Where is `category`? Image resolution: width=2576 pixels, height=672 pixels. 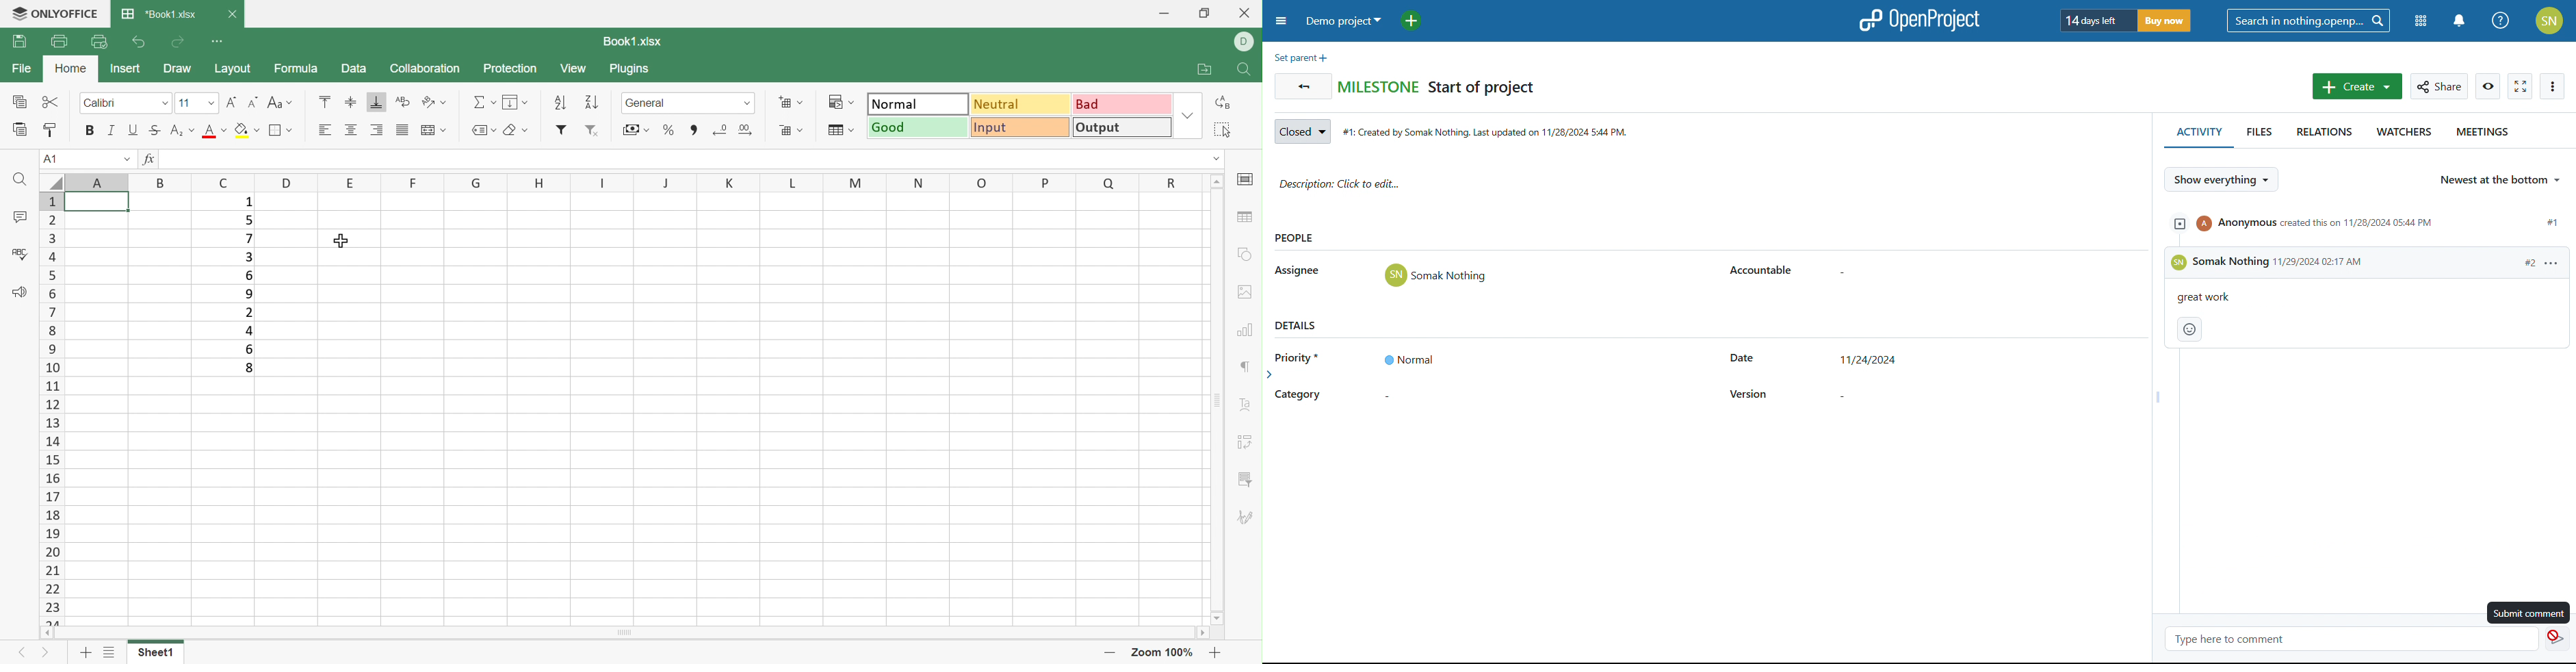
category is located at coordinates (1298, 396).